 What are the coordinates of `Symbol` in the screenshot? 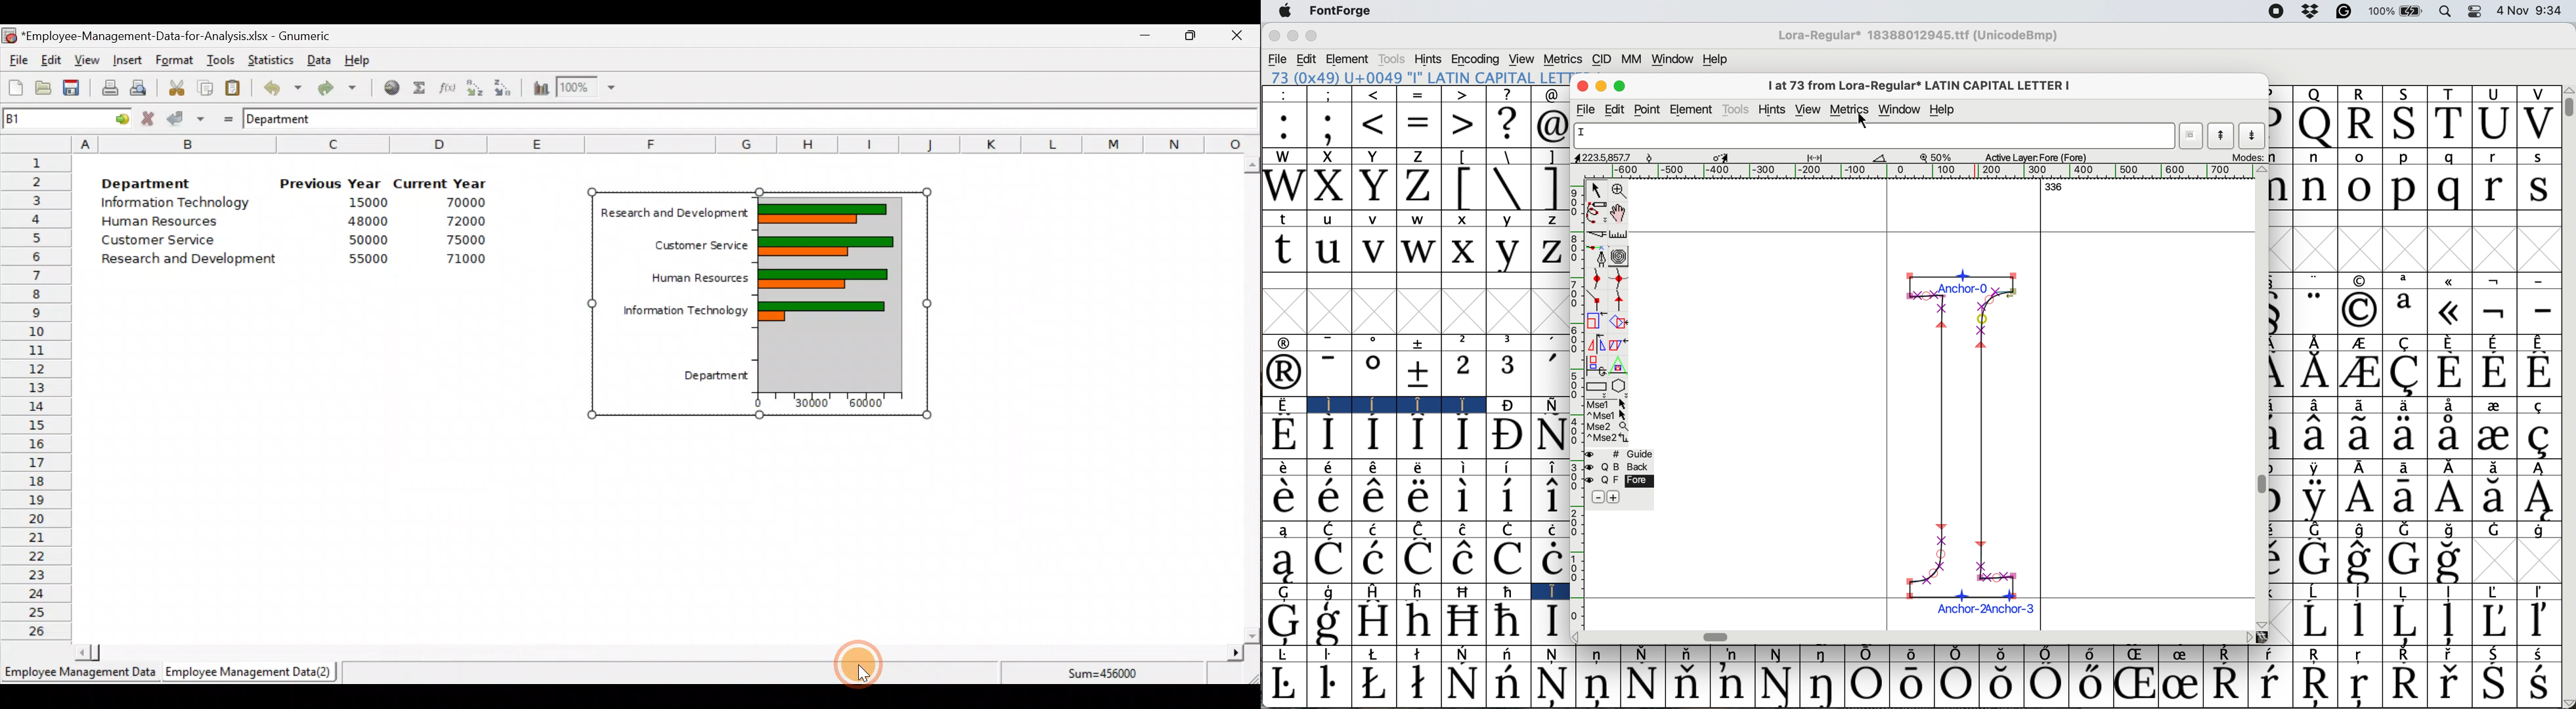 It's located at (2408, 530).